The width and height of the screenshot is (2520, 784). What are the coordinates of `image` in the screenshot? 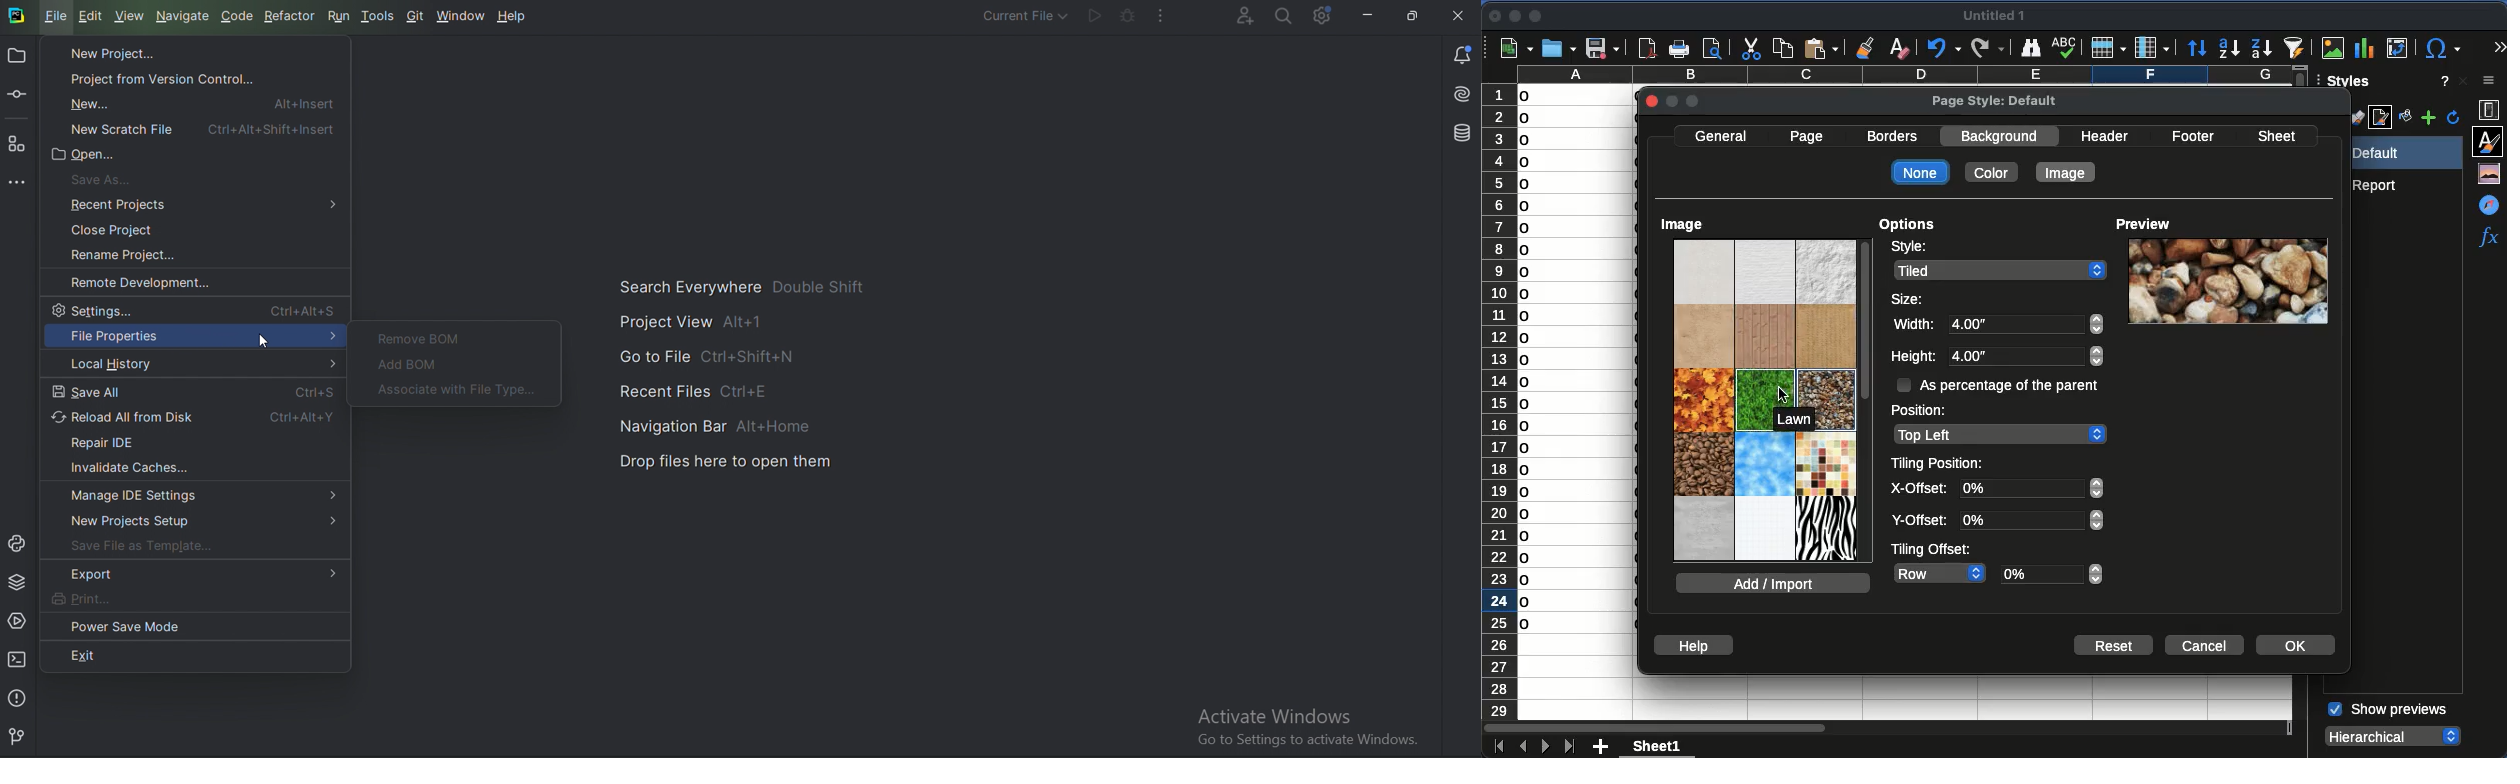 It's located at (2229, 281).